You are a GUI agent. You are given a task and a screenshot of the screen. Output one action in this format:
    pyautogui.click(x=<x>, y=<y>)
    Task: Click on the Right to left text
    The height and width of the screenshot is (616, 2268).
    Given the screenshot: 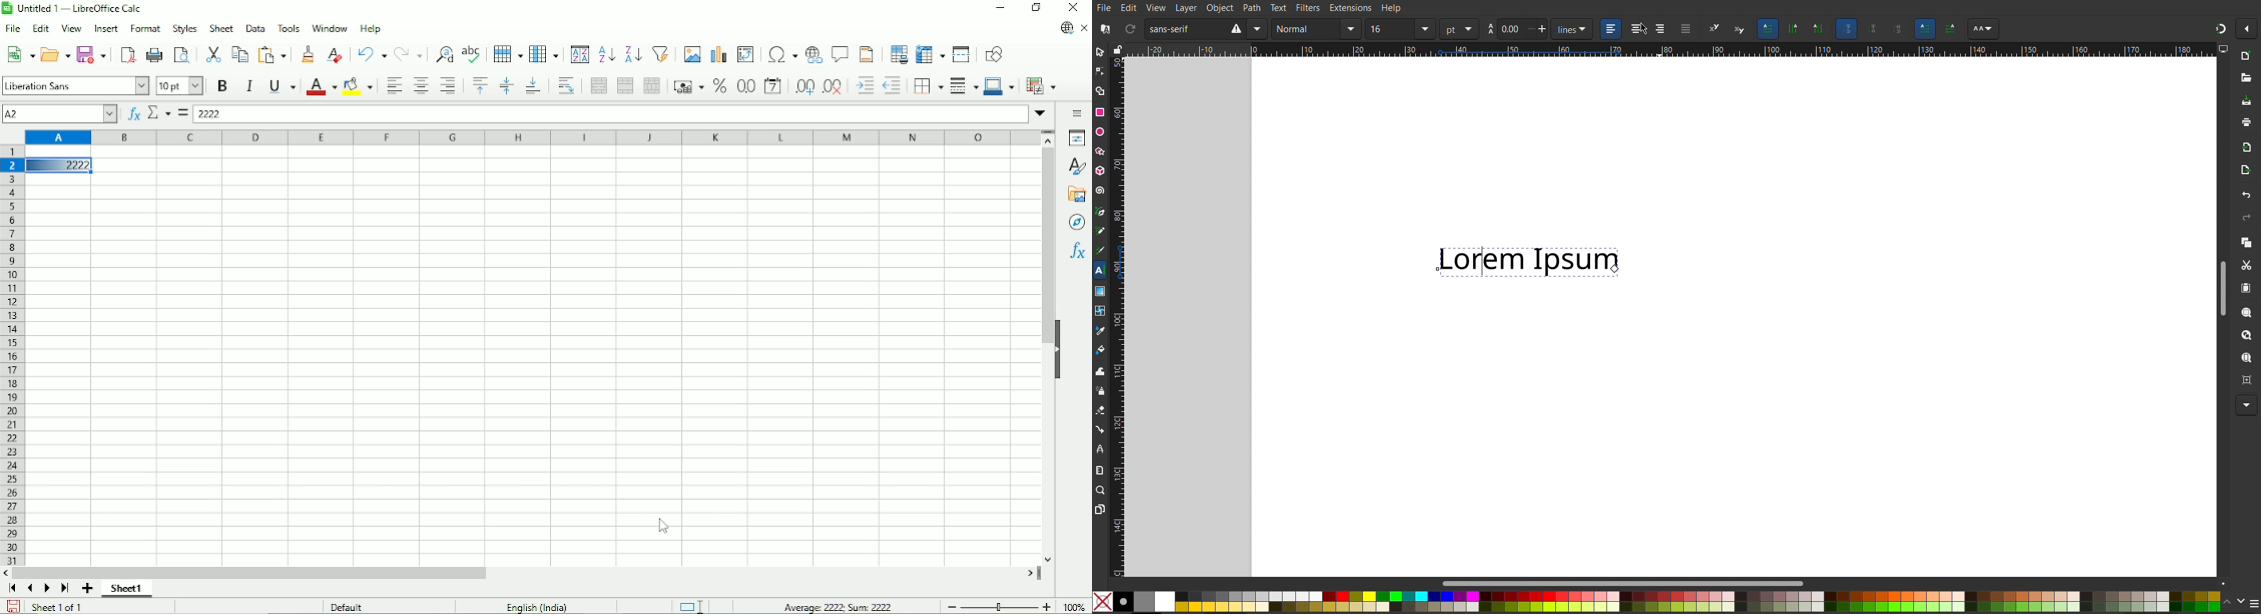 What is the action you would take?
    pyautogui.click(x=1953, y=29)
    